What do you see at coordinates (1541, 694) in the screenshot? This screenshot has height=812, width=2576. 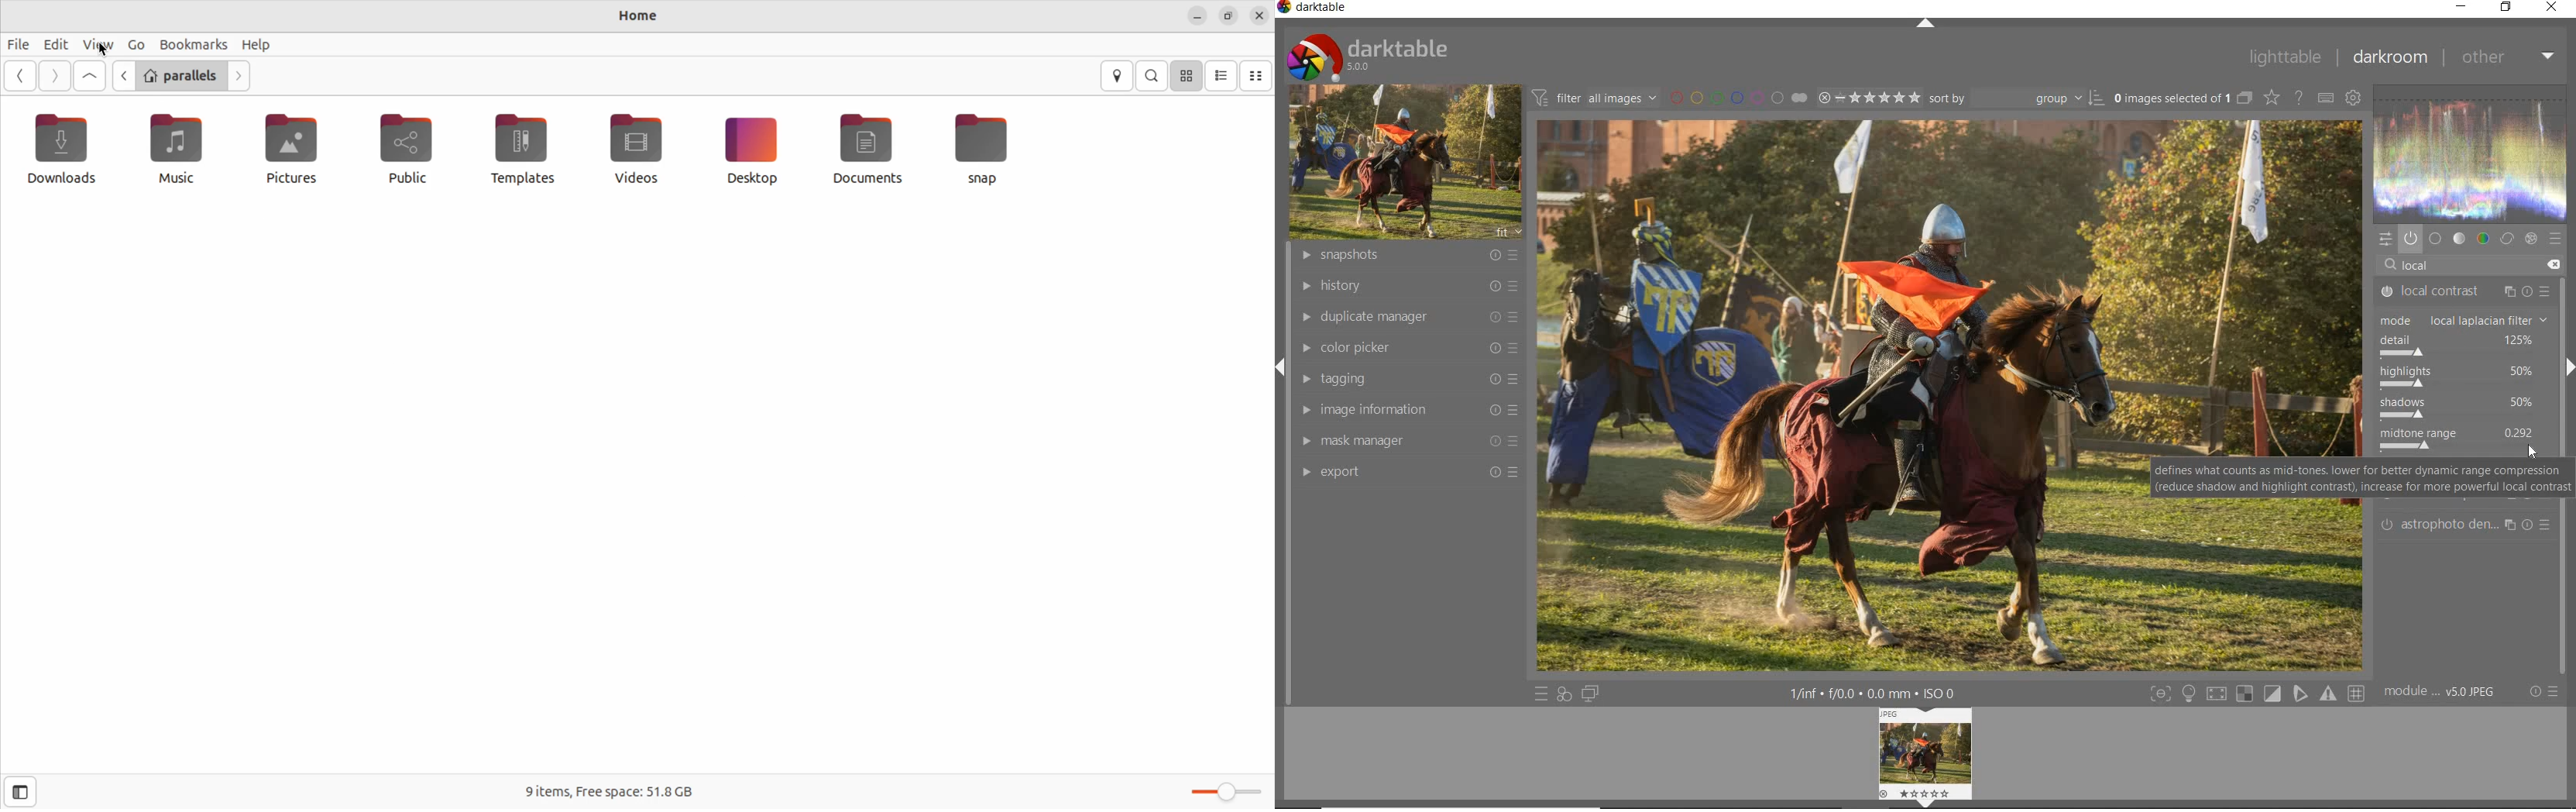 I see `quick access to presets` at bounding box center [1541, 694].